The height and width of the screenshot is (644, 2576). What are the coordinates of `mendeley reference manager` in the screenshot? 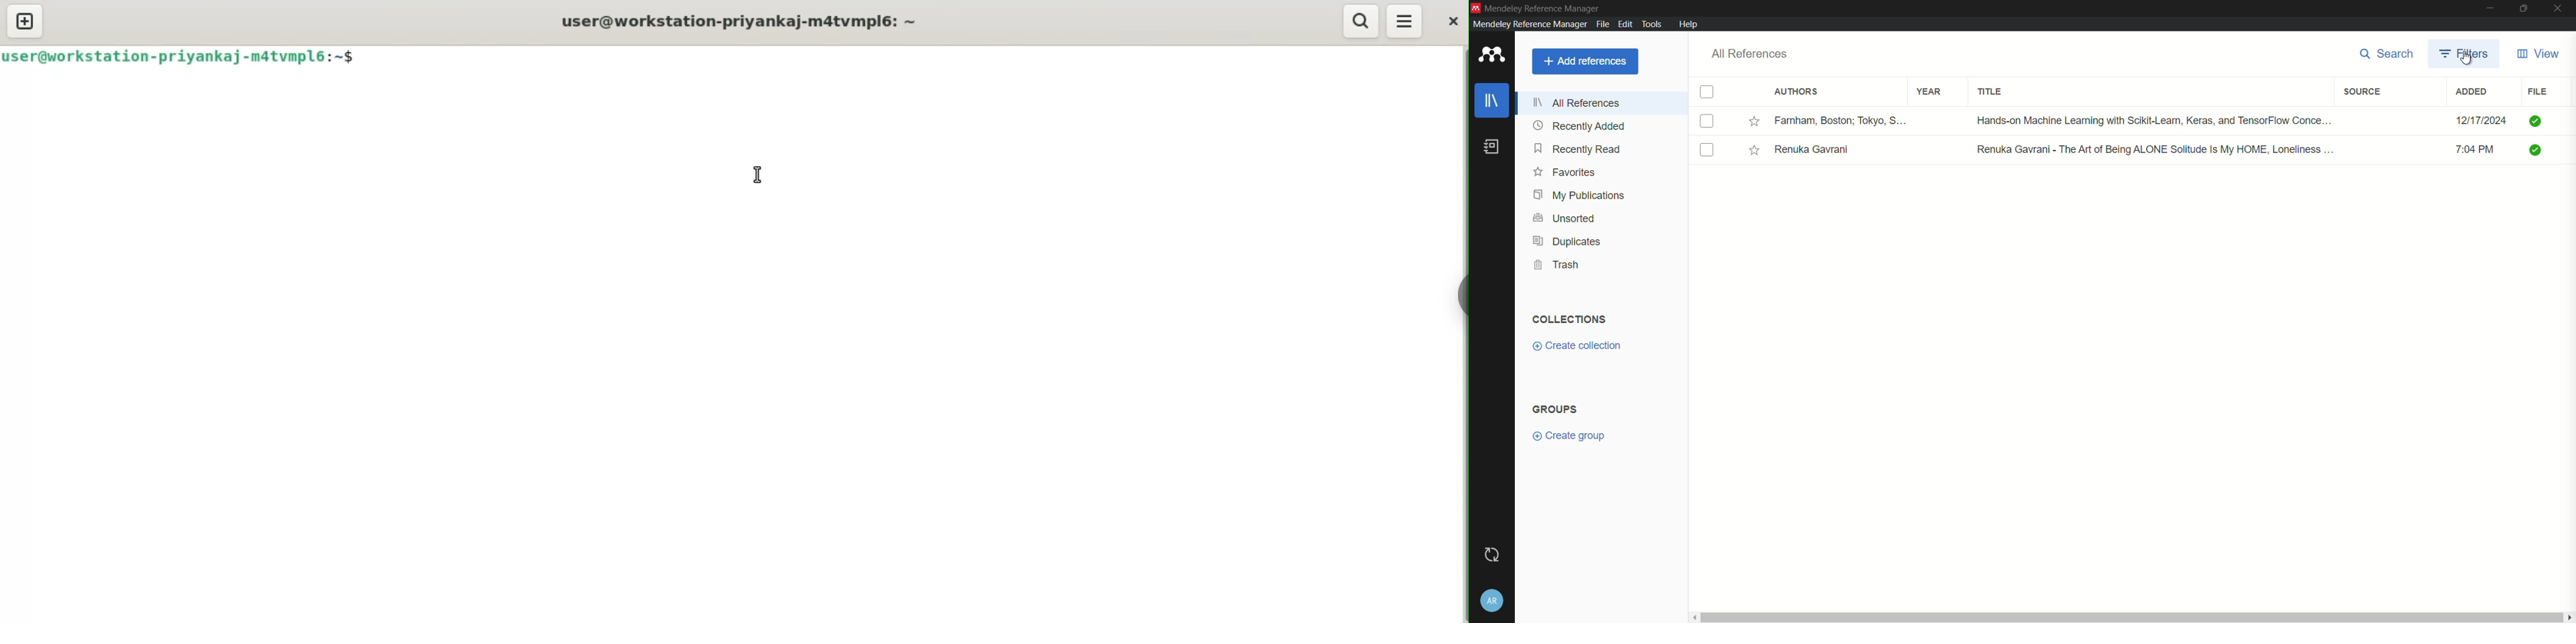 It's located at (1543, 9).